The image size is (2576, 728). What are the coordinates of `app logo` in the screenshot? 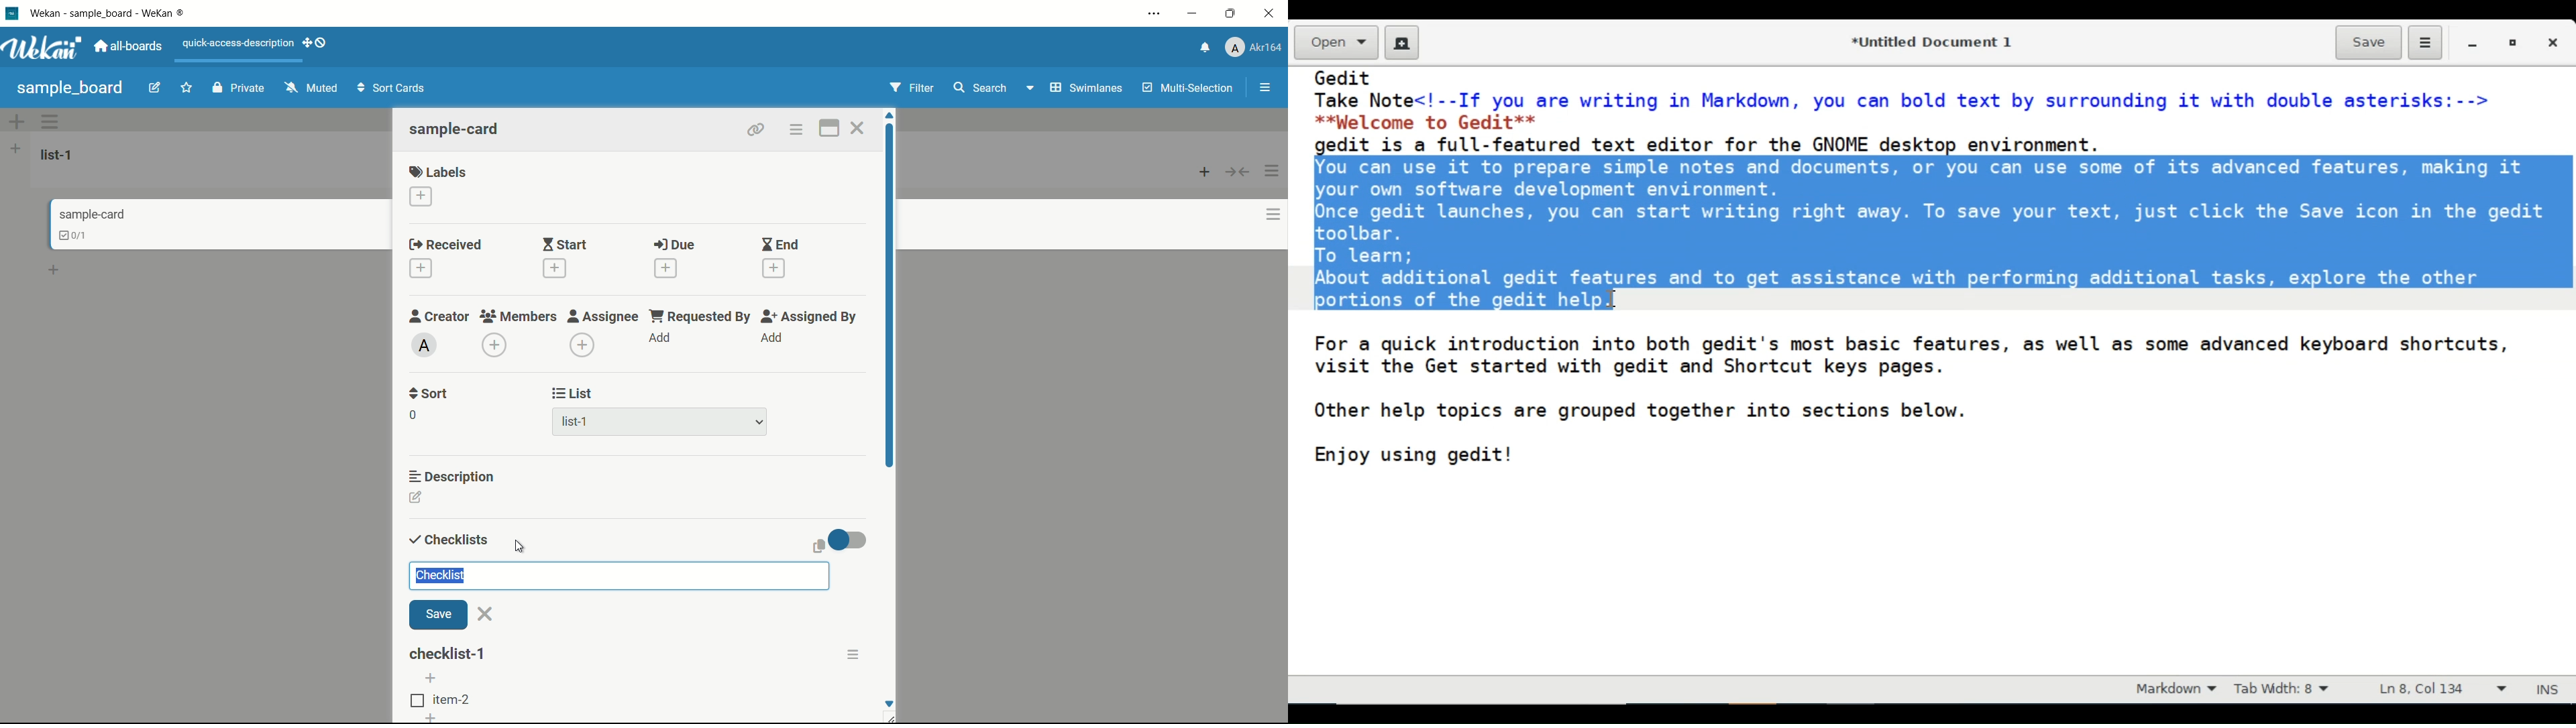 It's located at (42, 48).